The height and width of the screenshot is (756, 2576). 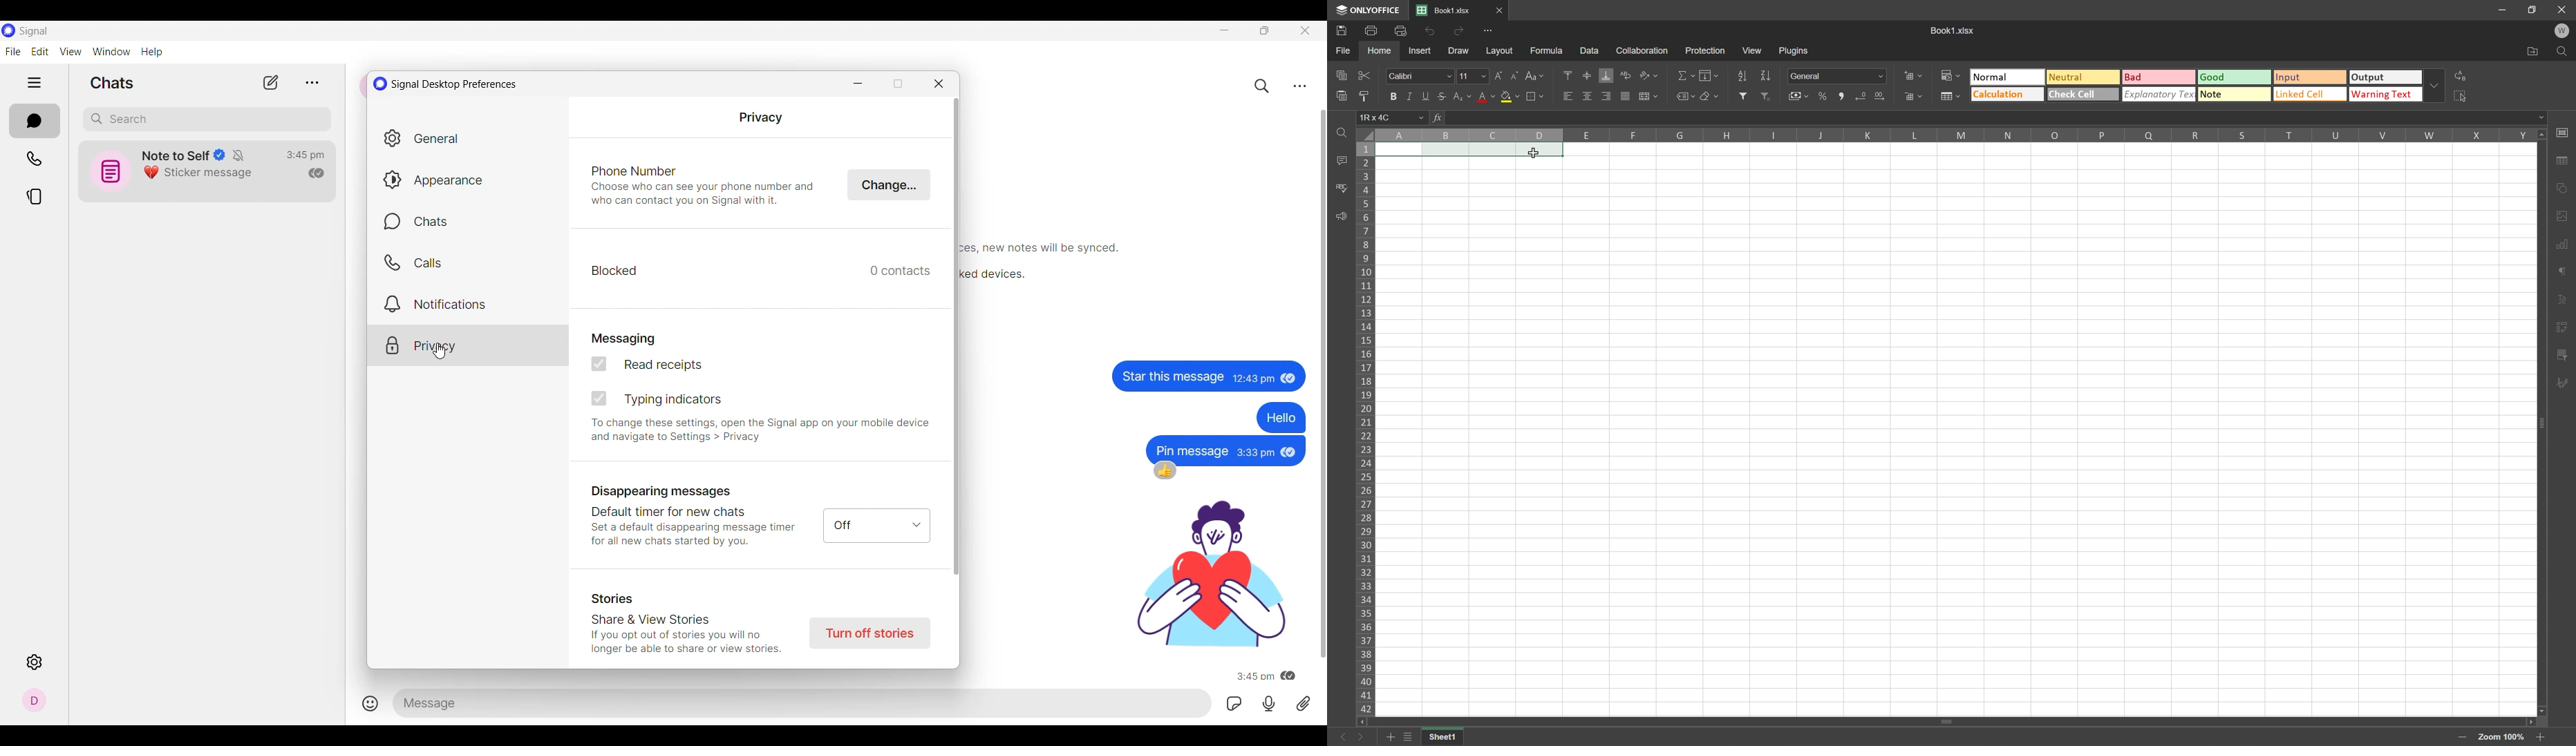 What do you see at coordinates (1490, 34) in the screenshot?
I see `Customize Quick Access Toolbar` at bounding box center [1490, 34].